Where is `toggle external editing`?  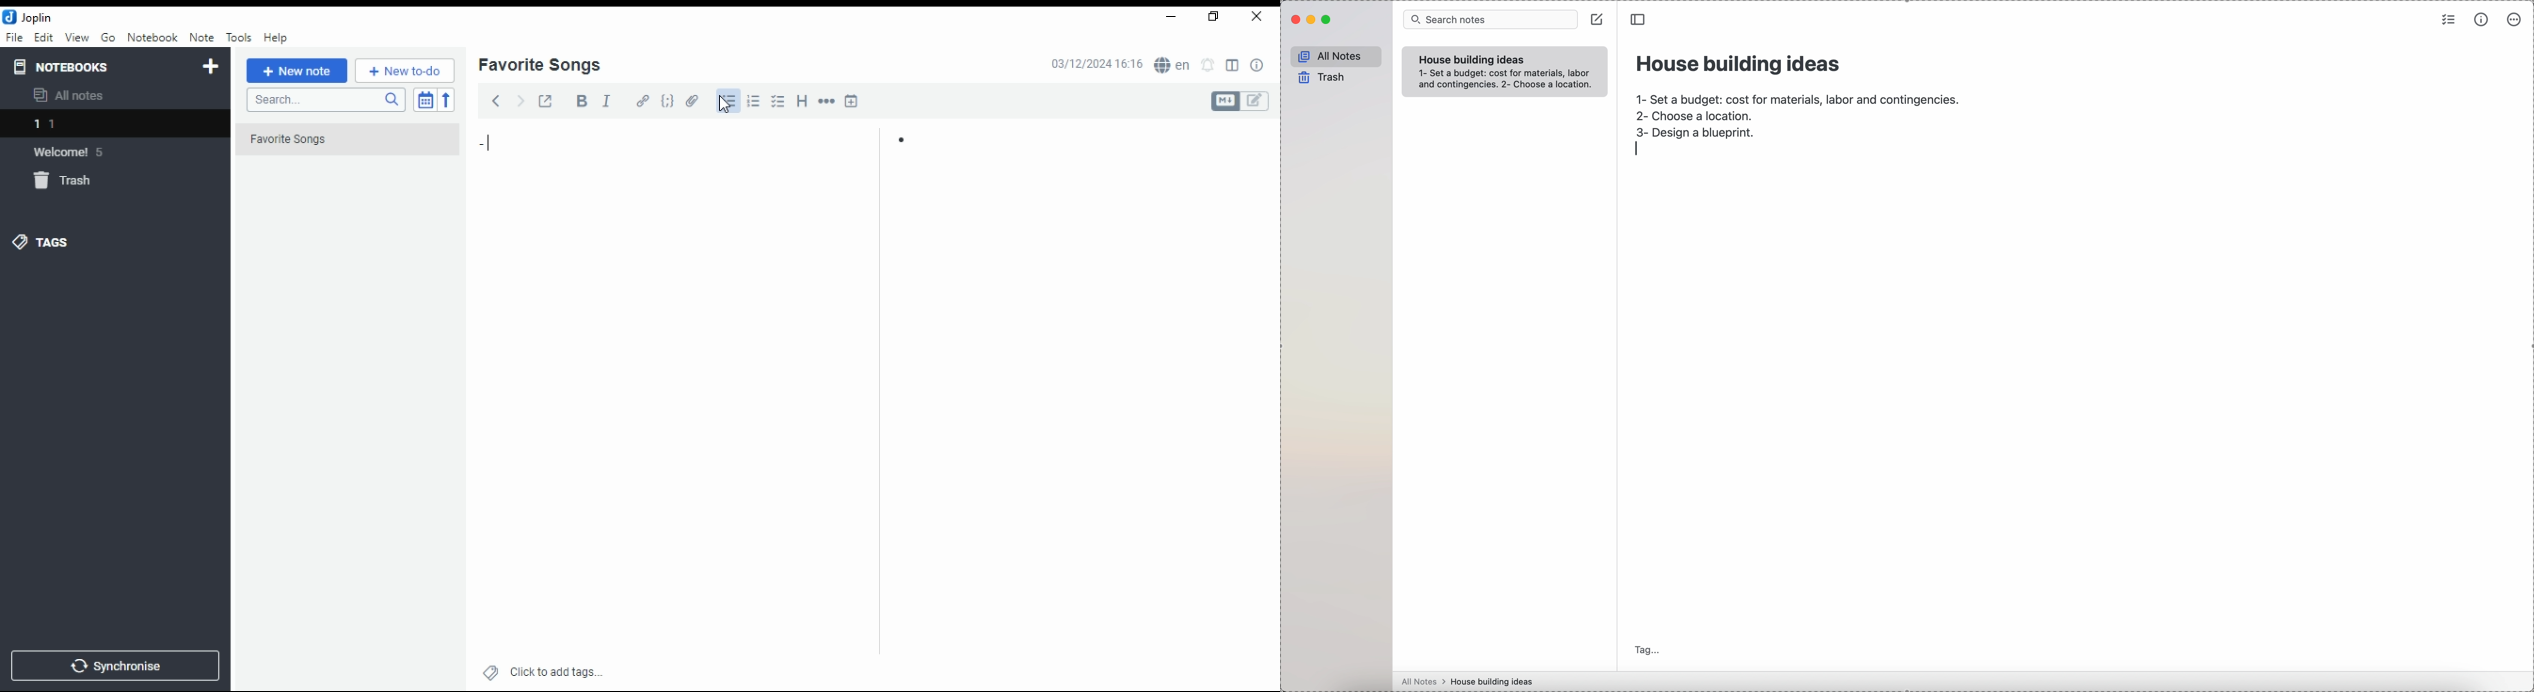
toggle external editing is located at coordinates (546, 100).